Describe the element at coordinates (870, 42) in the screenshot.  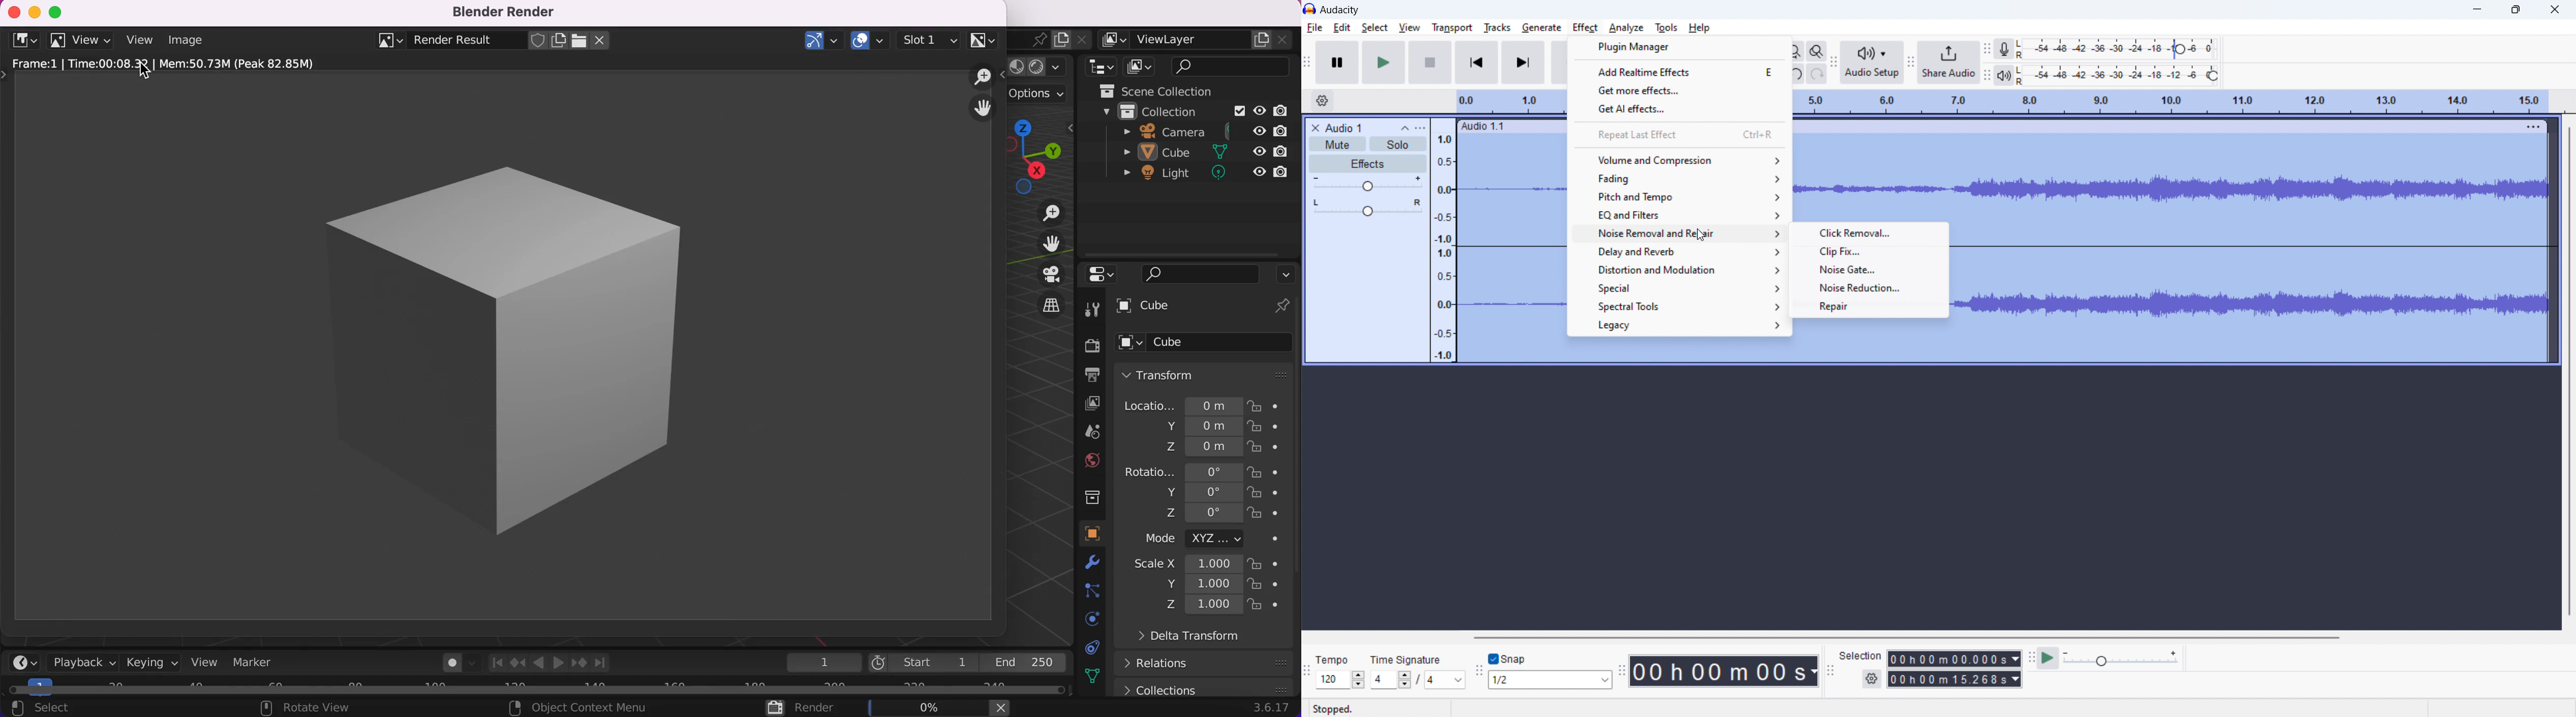
I see `show overlays` at that location.